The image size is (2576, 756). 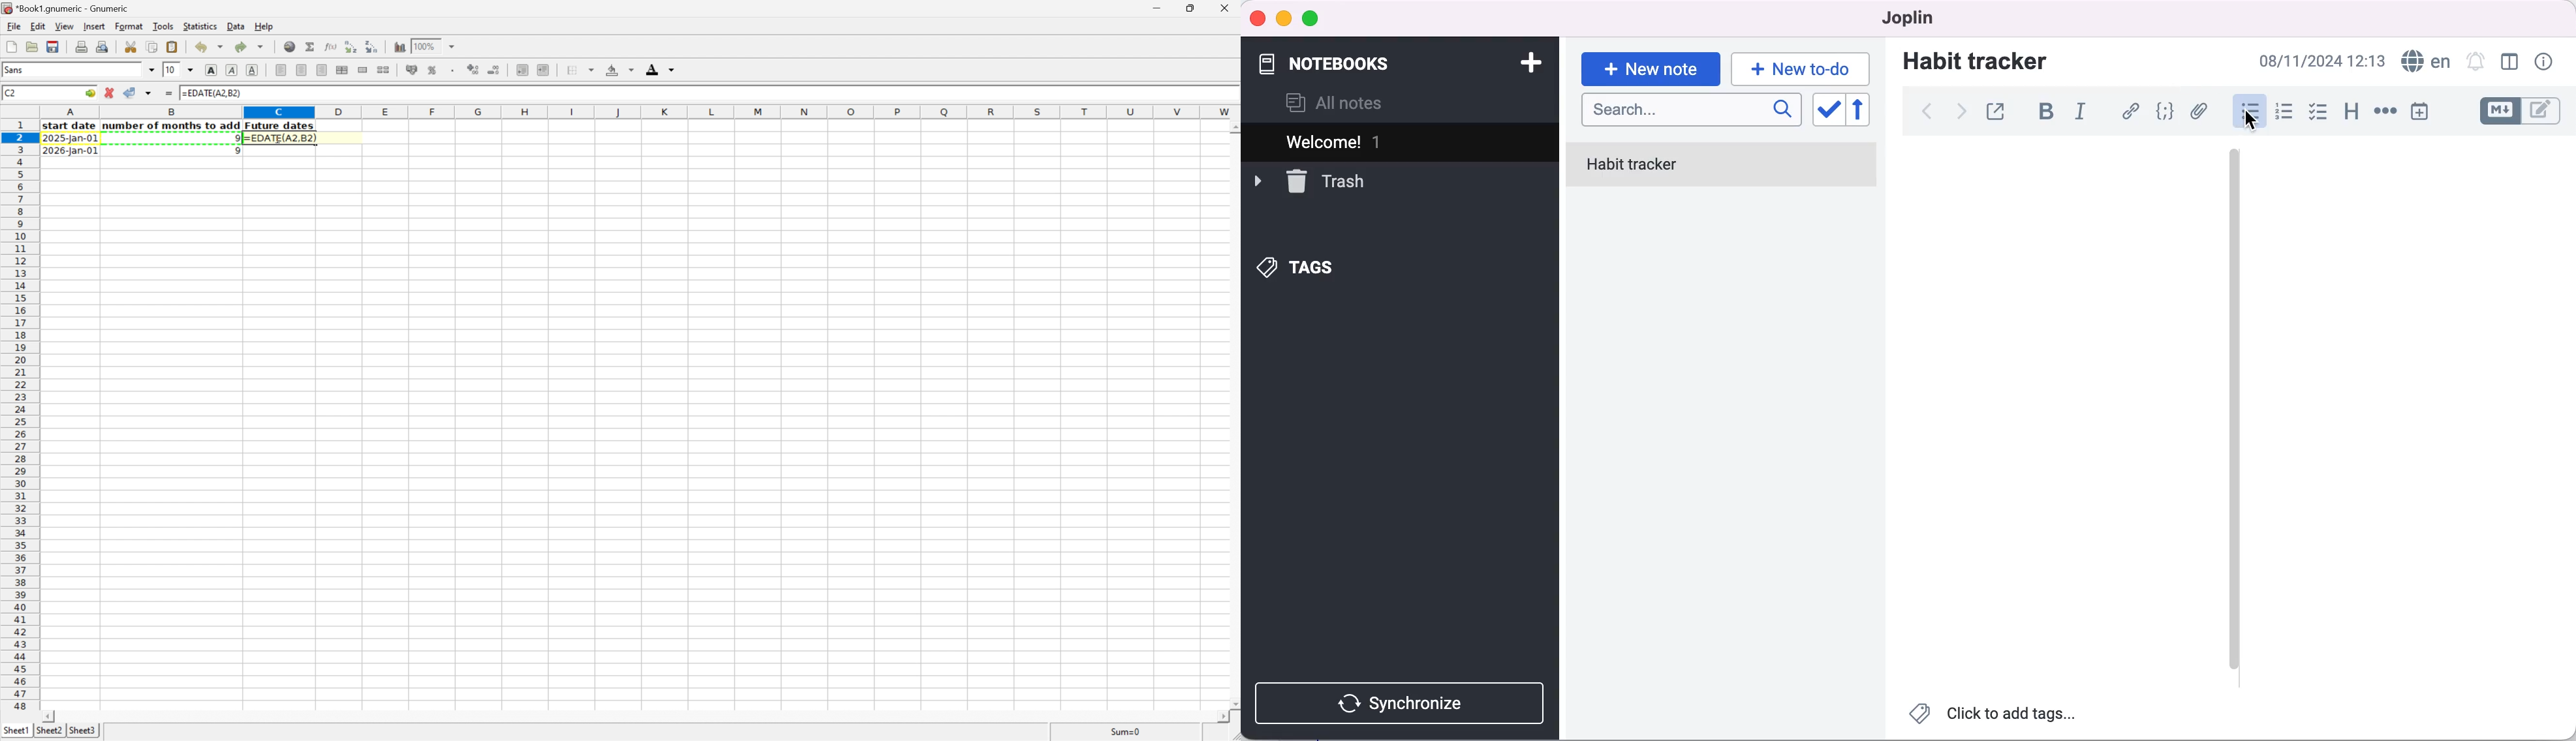 I want to click on tags, so click(x=1297, y=269).